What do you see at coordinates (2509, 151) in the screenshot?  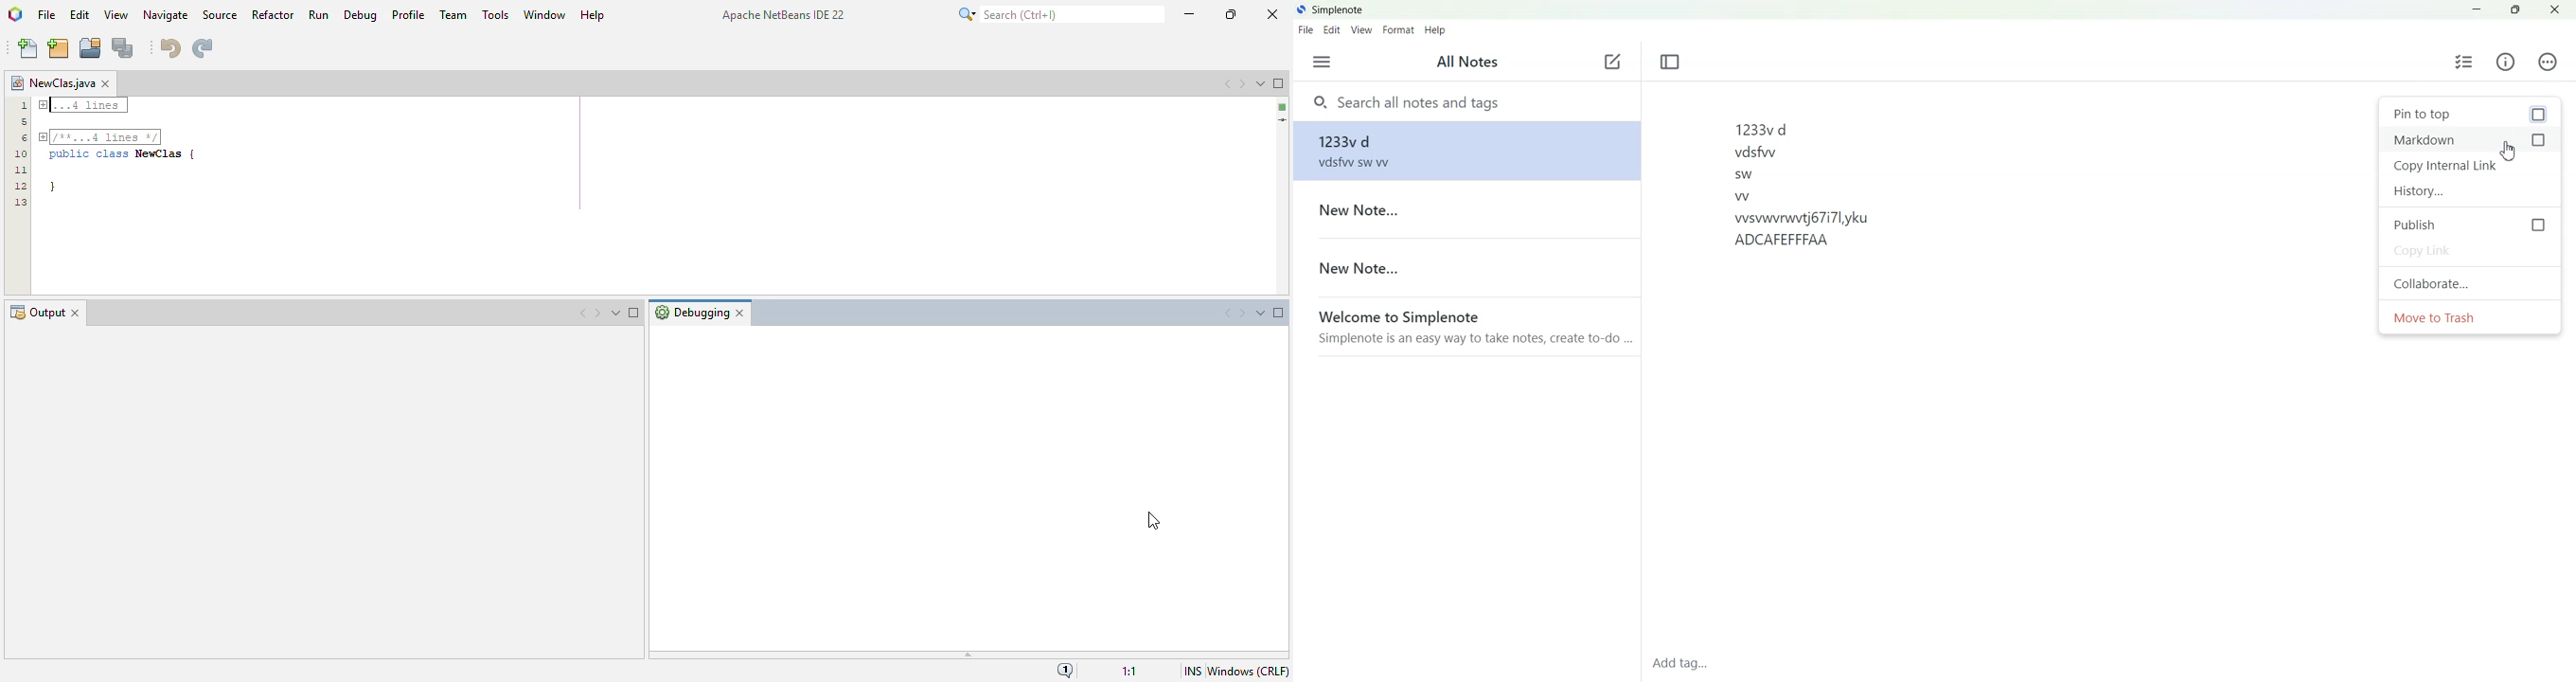 I see `Cursor` at bounding box center [2509, 151].